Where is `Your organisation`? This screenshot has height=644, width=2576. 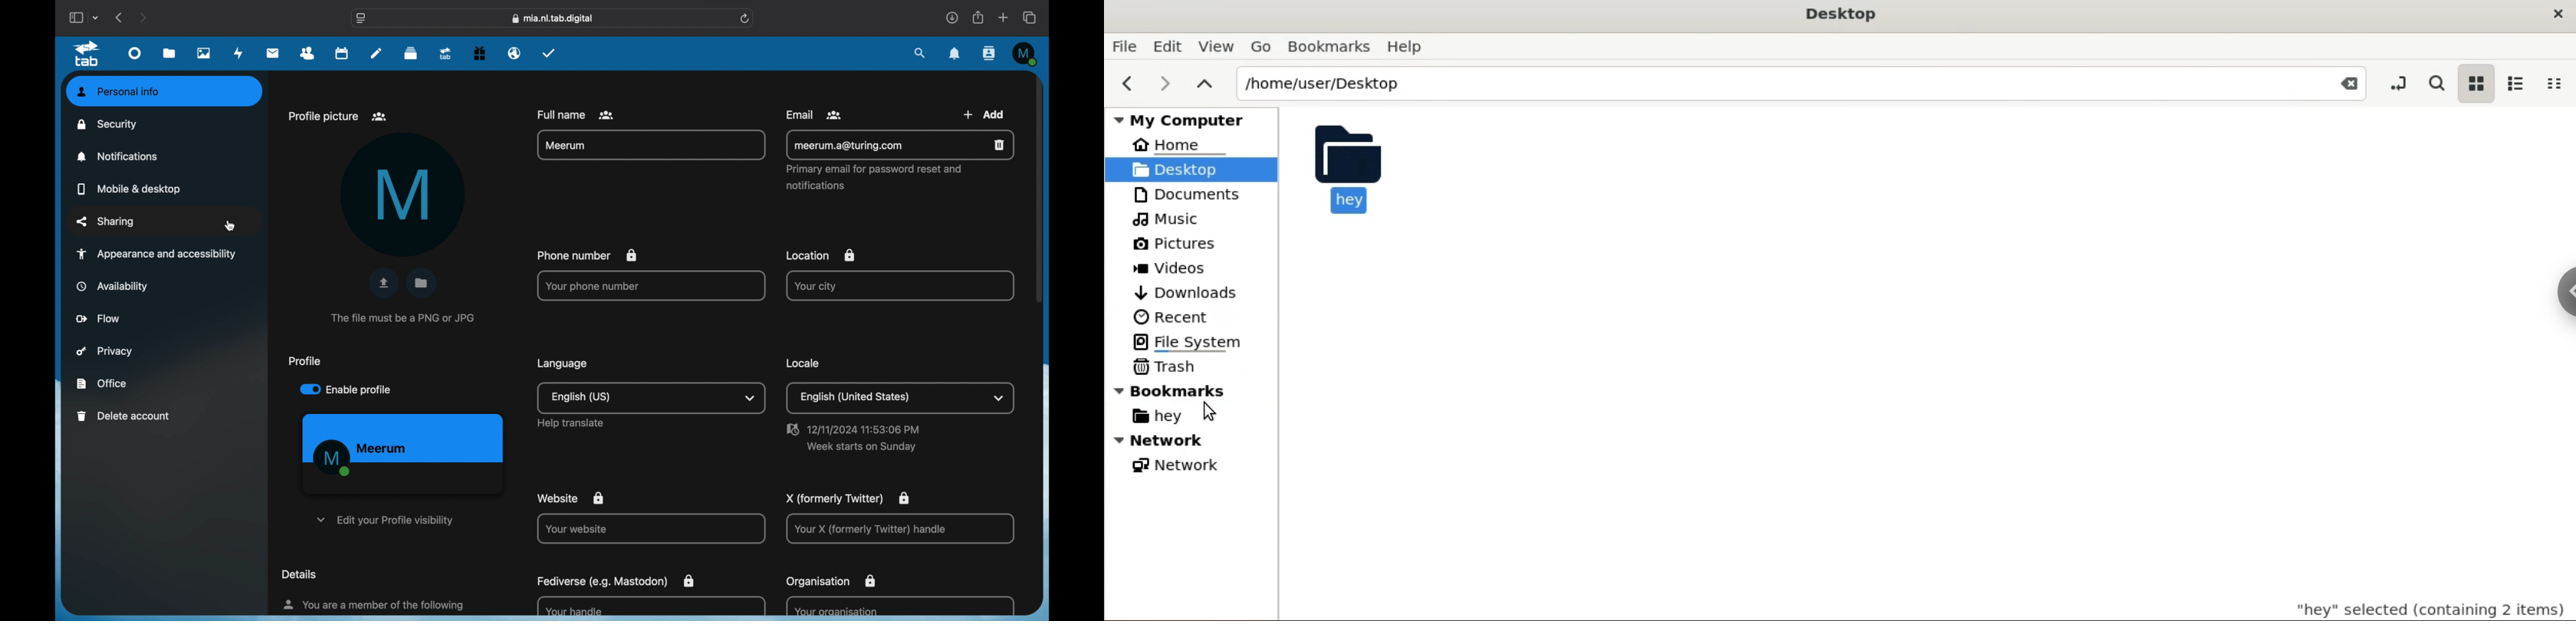
Your organisation is located at coordinates (900, 605).